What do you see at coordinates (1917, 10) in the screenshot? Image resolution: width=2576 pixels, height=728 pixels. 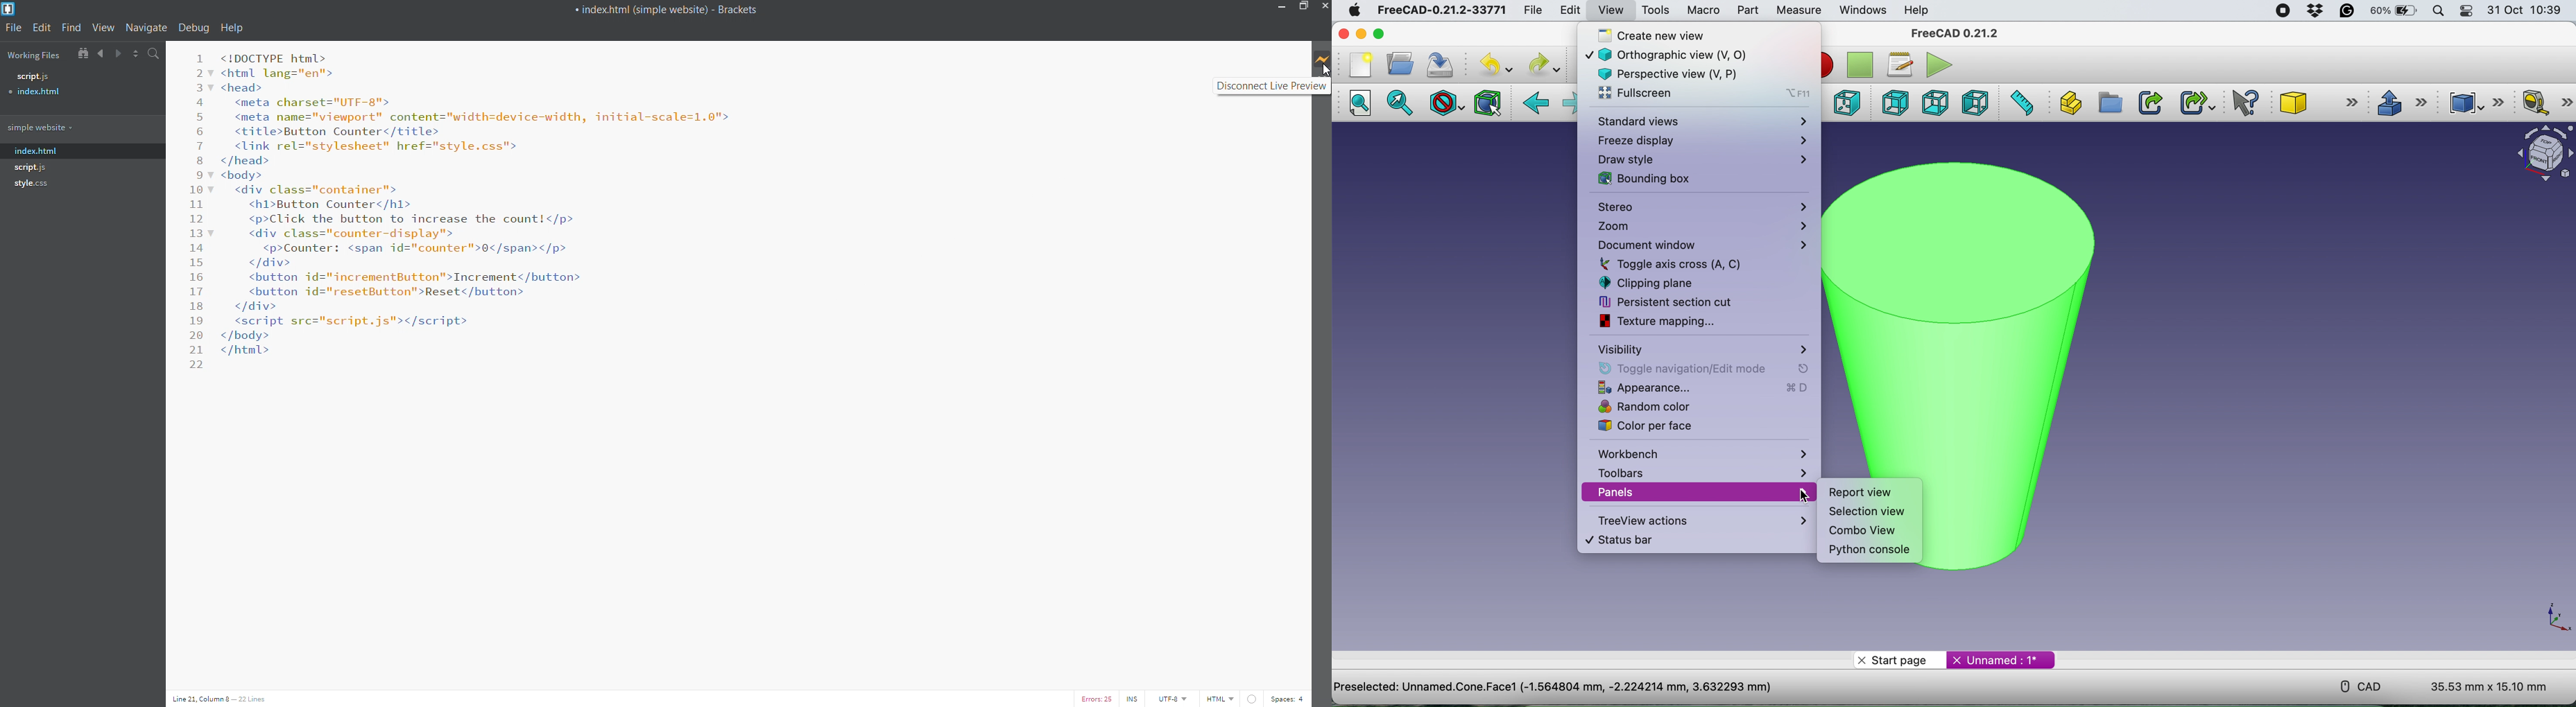 I see `help` at bounding box center [1917, 10].